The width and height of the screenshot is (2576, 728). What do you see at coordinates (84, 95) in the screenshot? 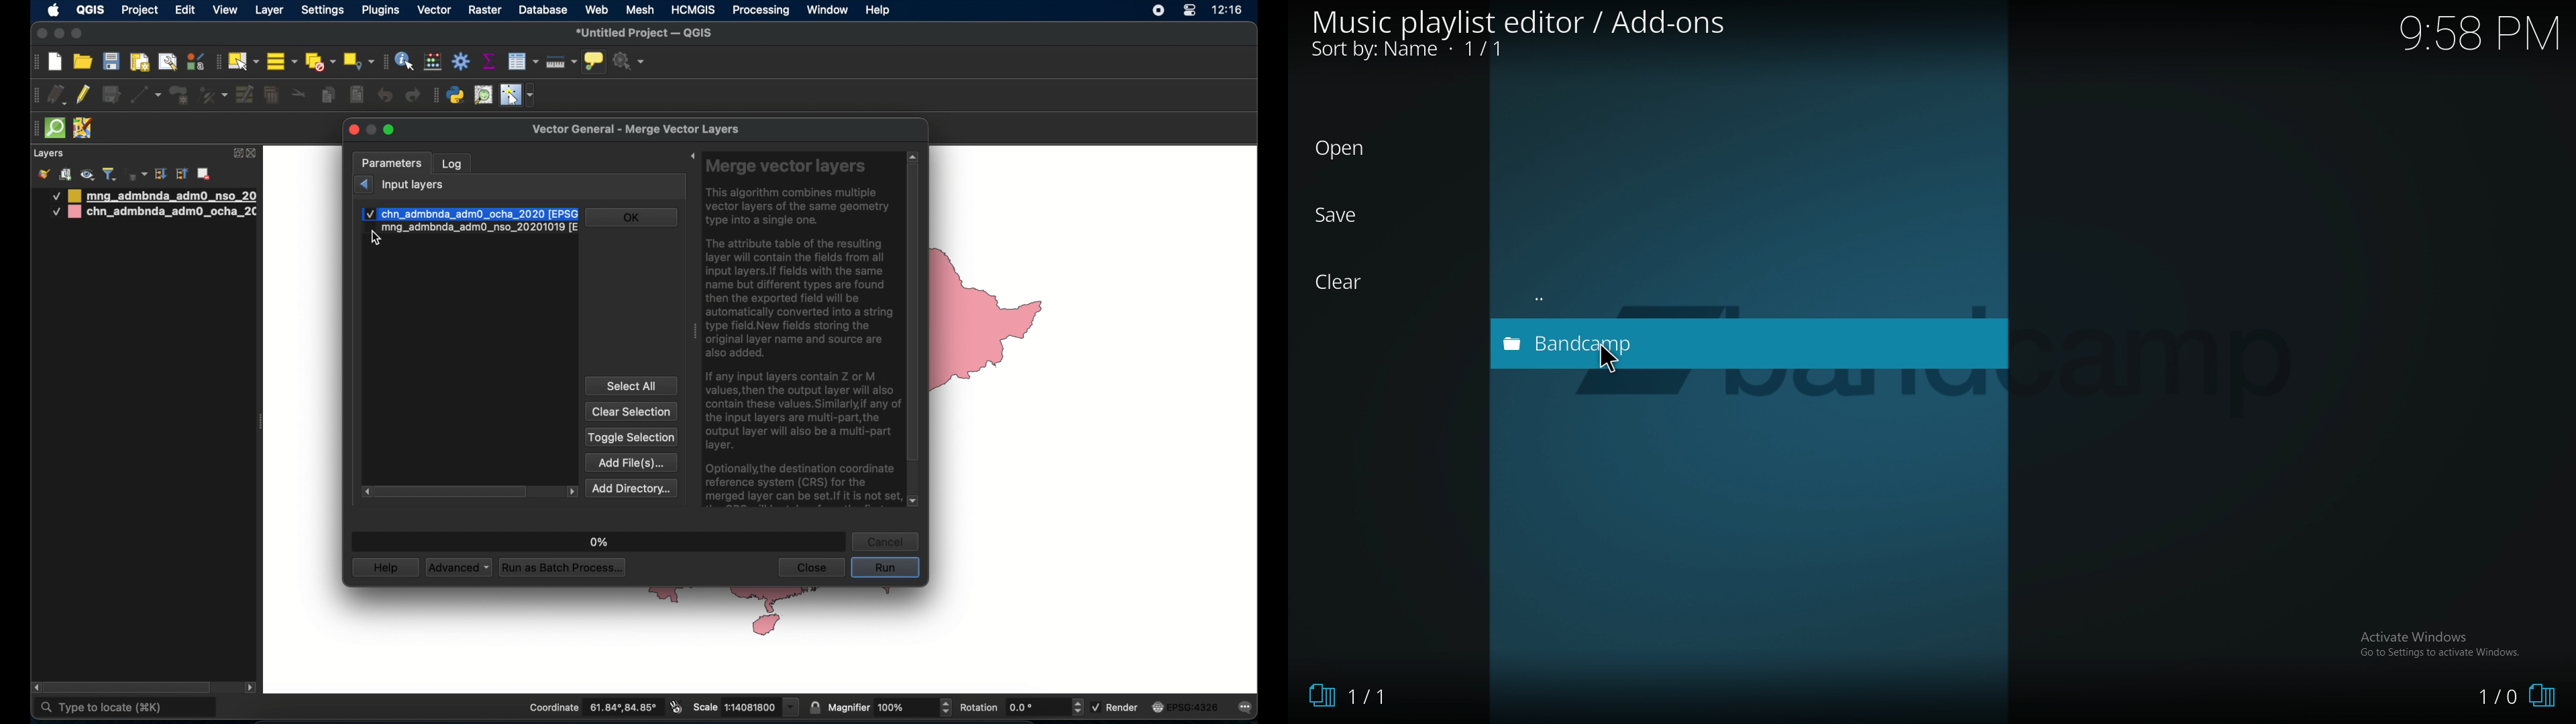
I see `toggle editing` at bounding box center [84, 95].